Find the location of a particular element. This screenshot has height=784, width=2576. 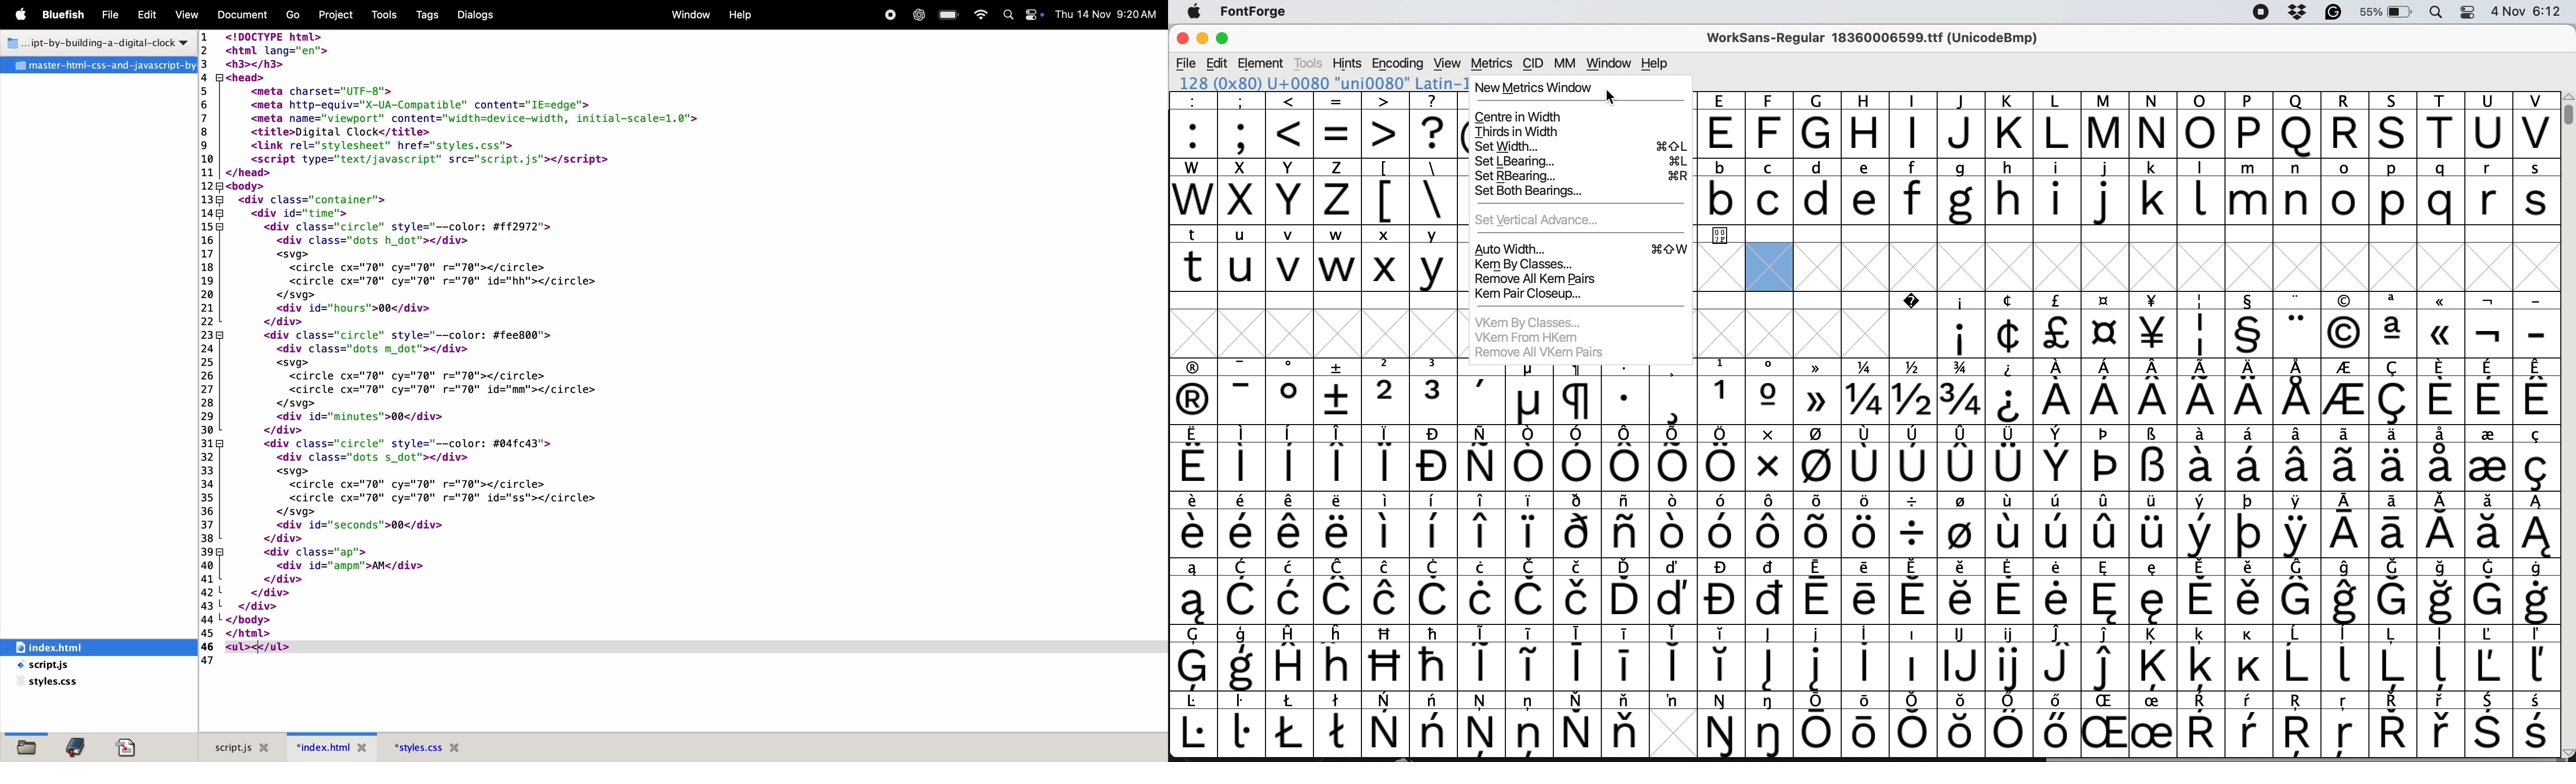

View is located at coordinates (1447, 63).